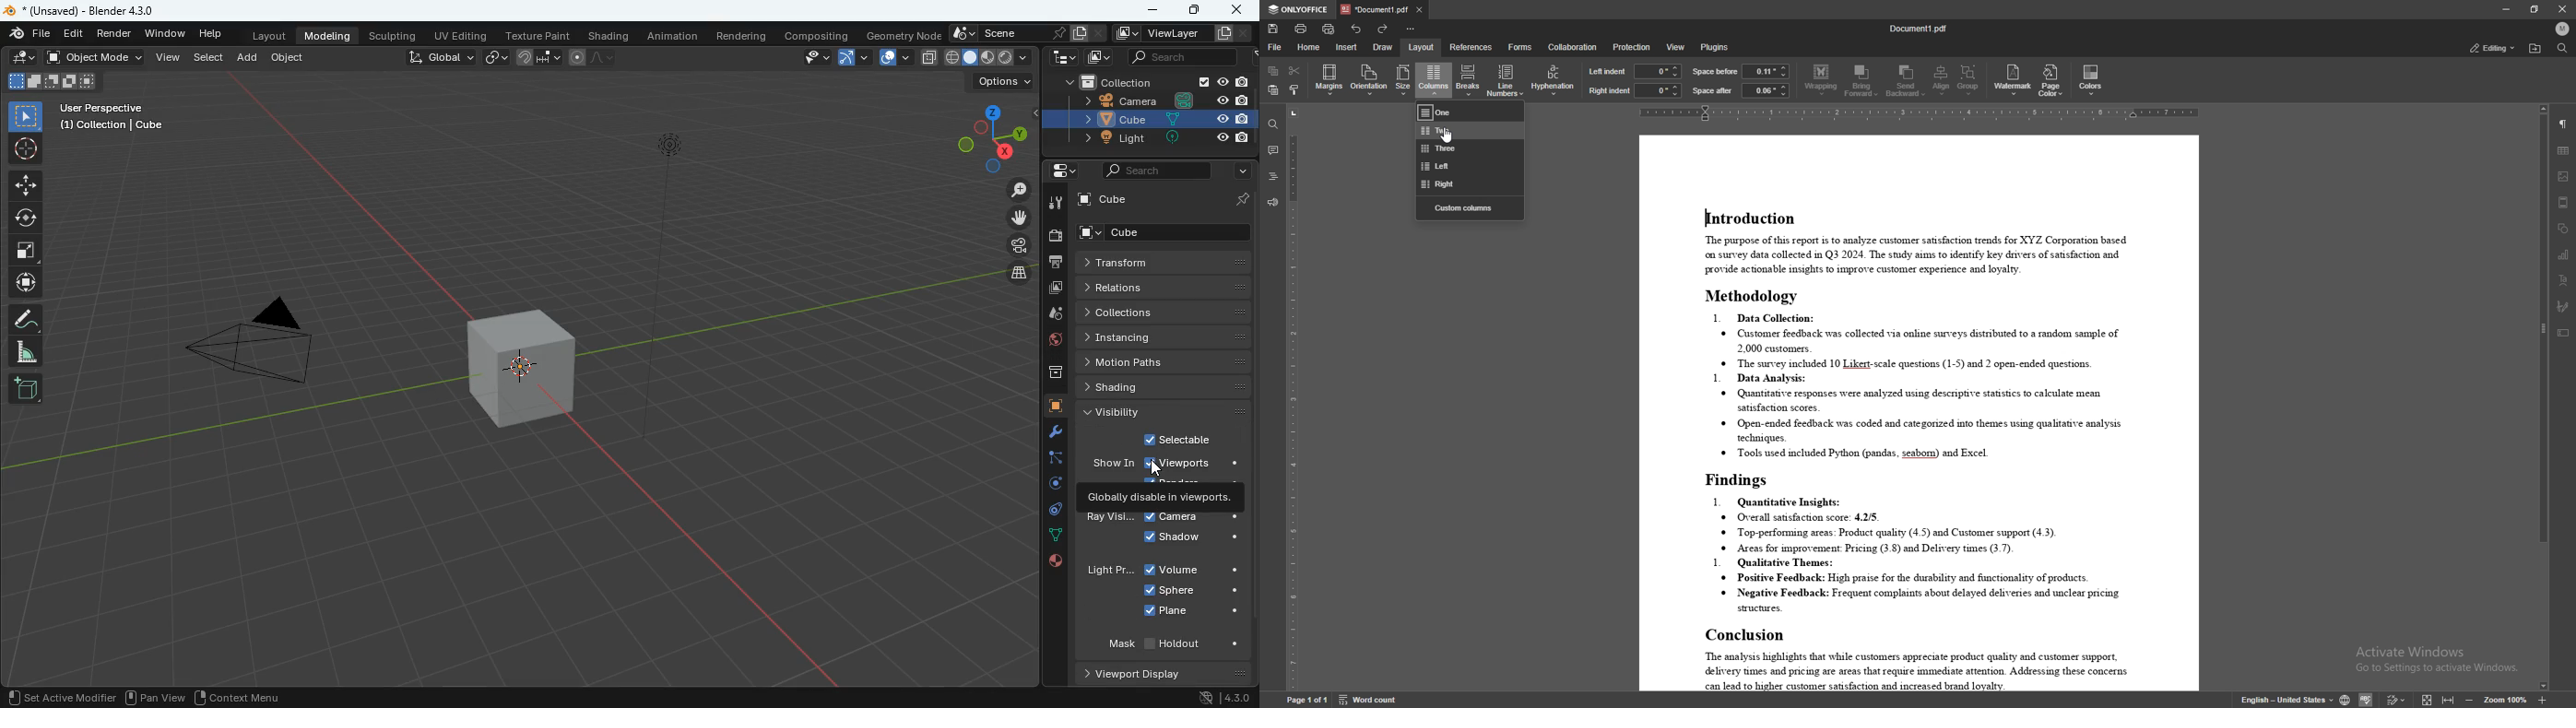  Describe the element at coordinates (1554, 79) in the screenshot. I see `hyphentation` at that location.